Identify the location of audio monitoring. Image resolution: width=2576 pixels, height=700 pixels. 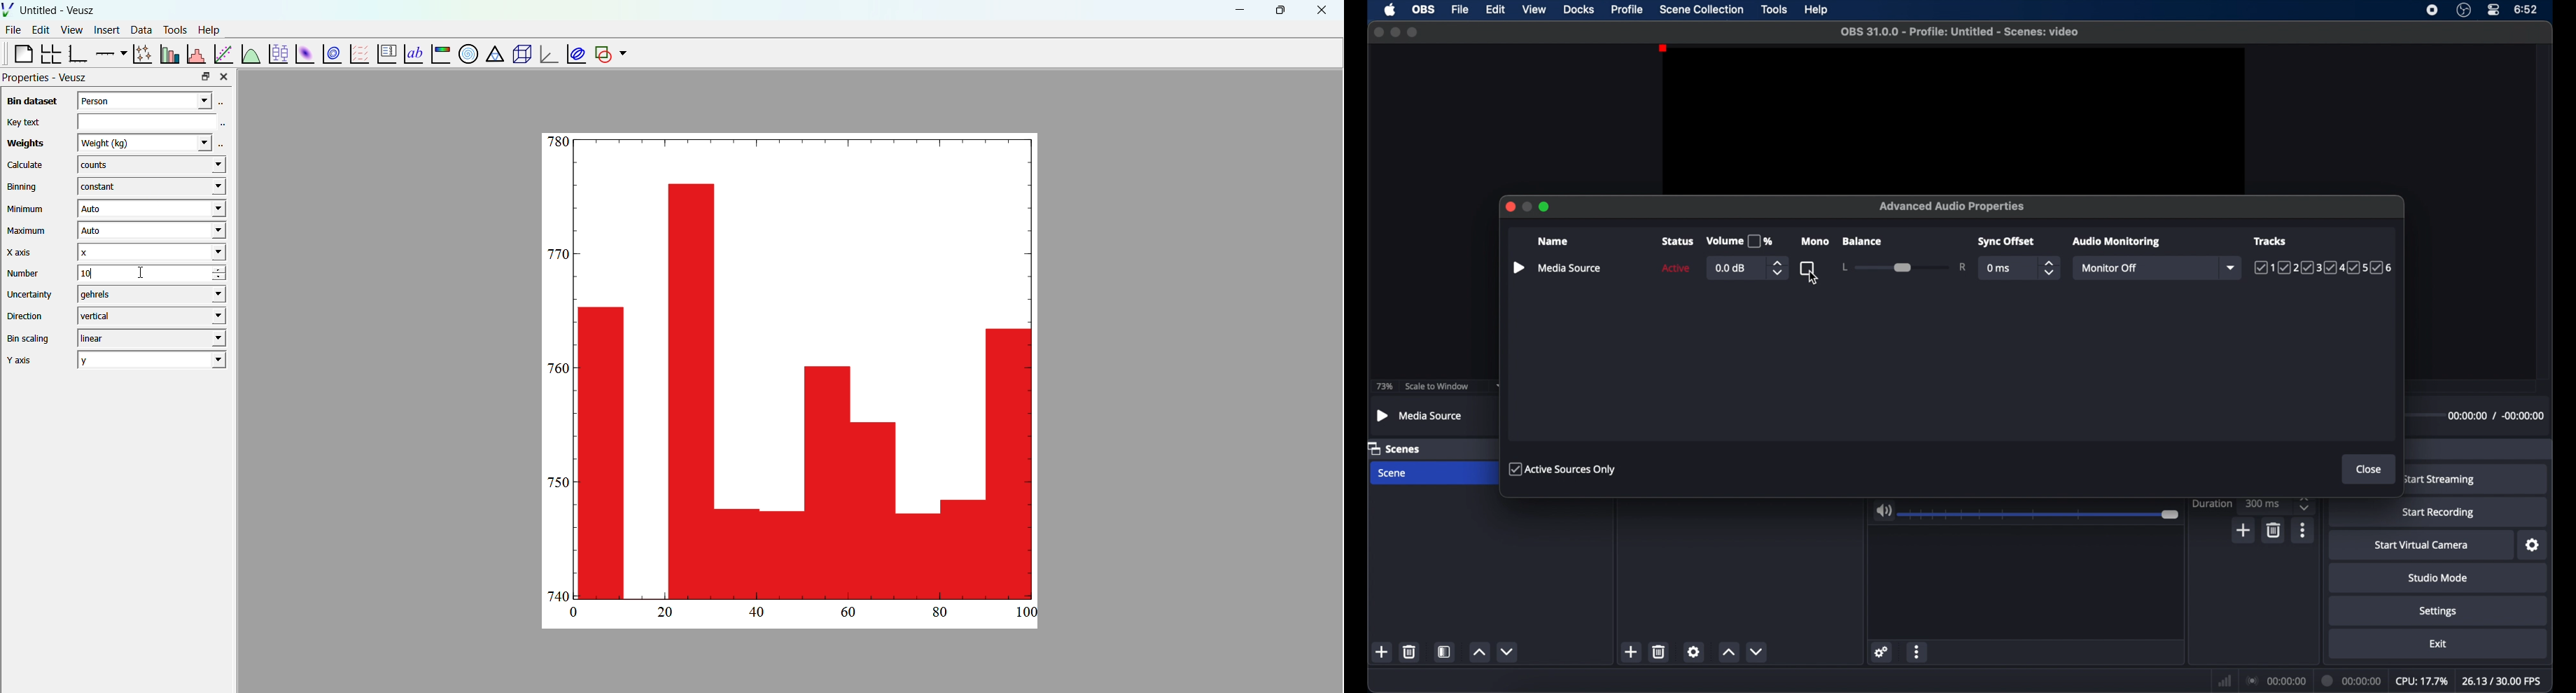
(2117, 242).